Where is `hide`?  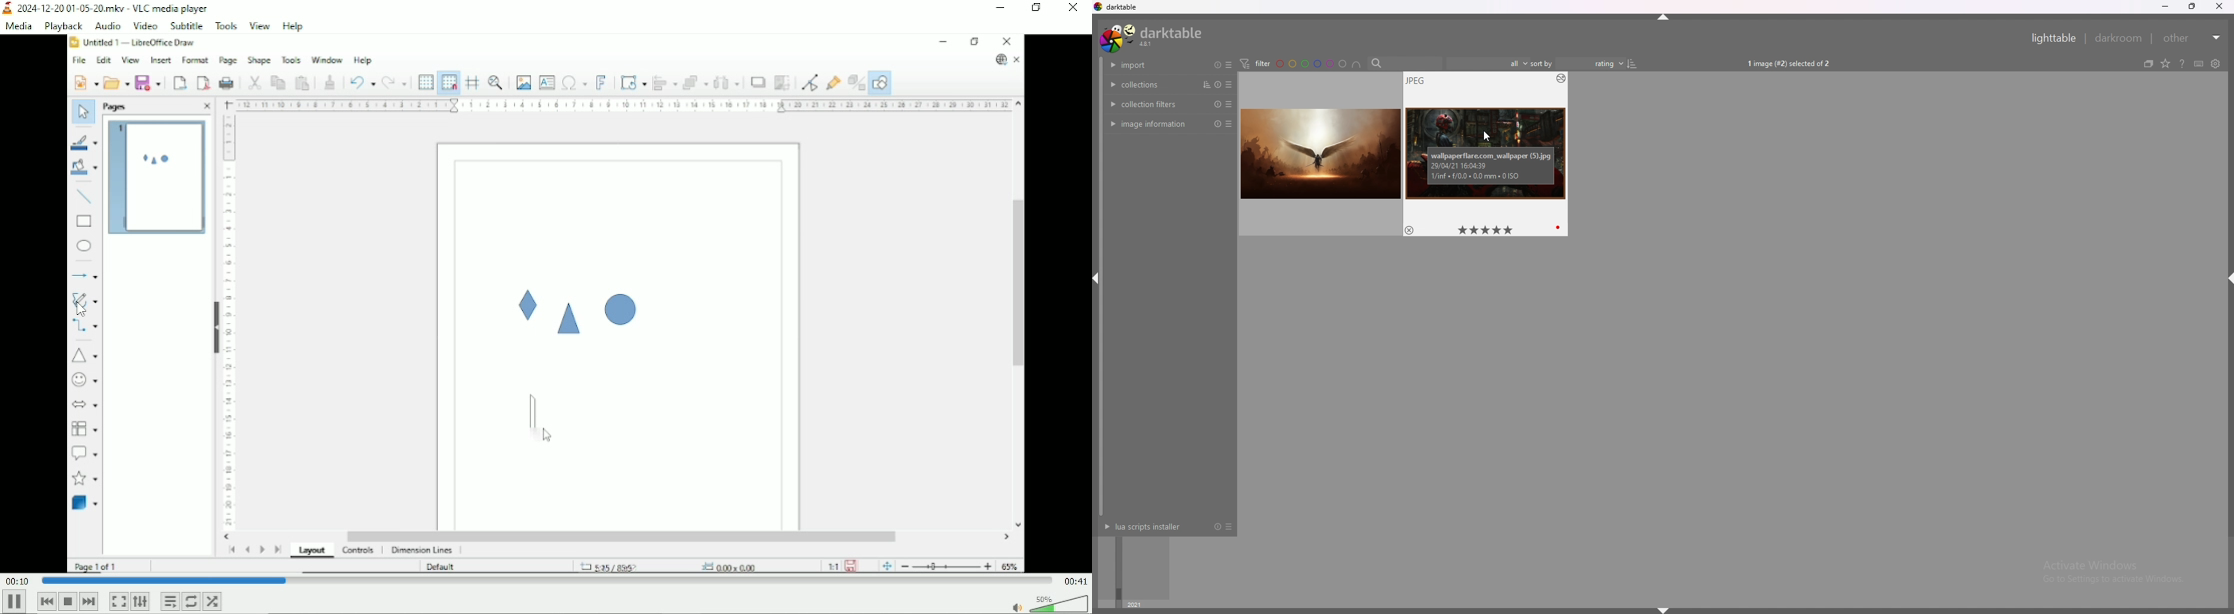 hide is located at coordinates (2227, 279).